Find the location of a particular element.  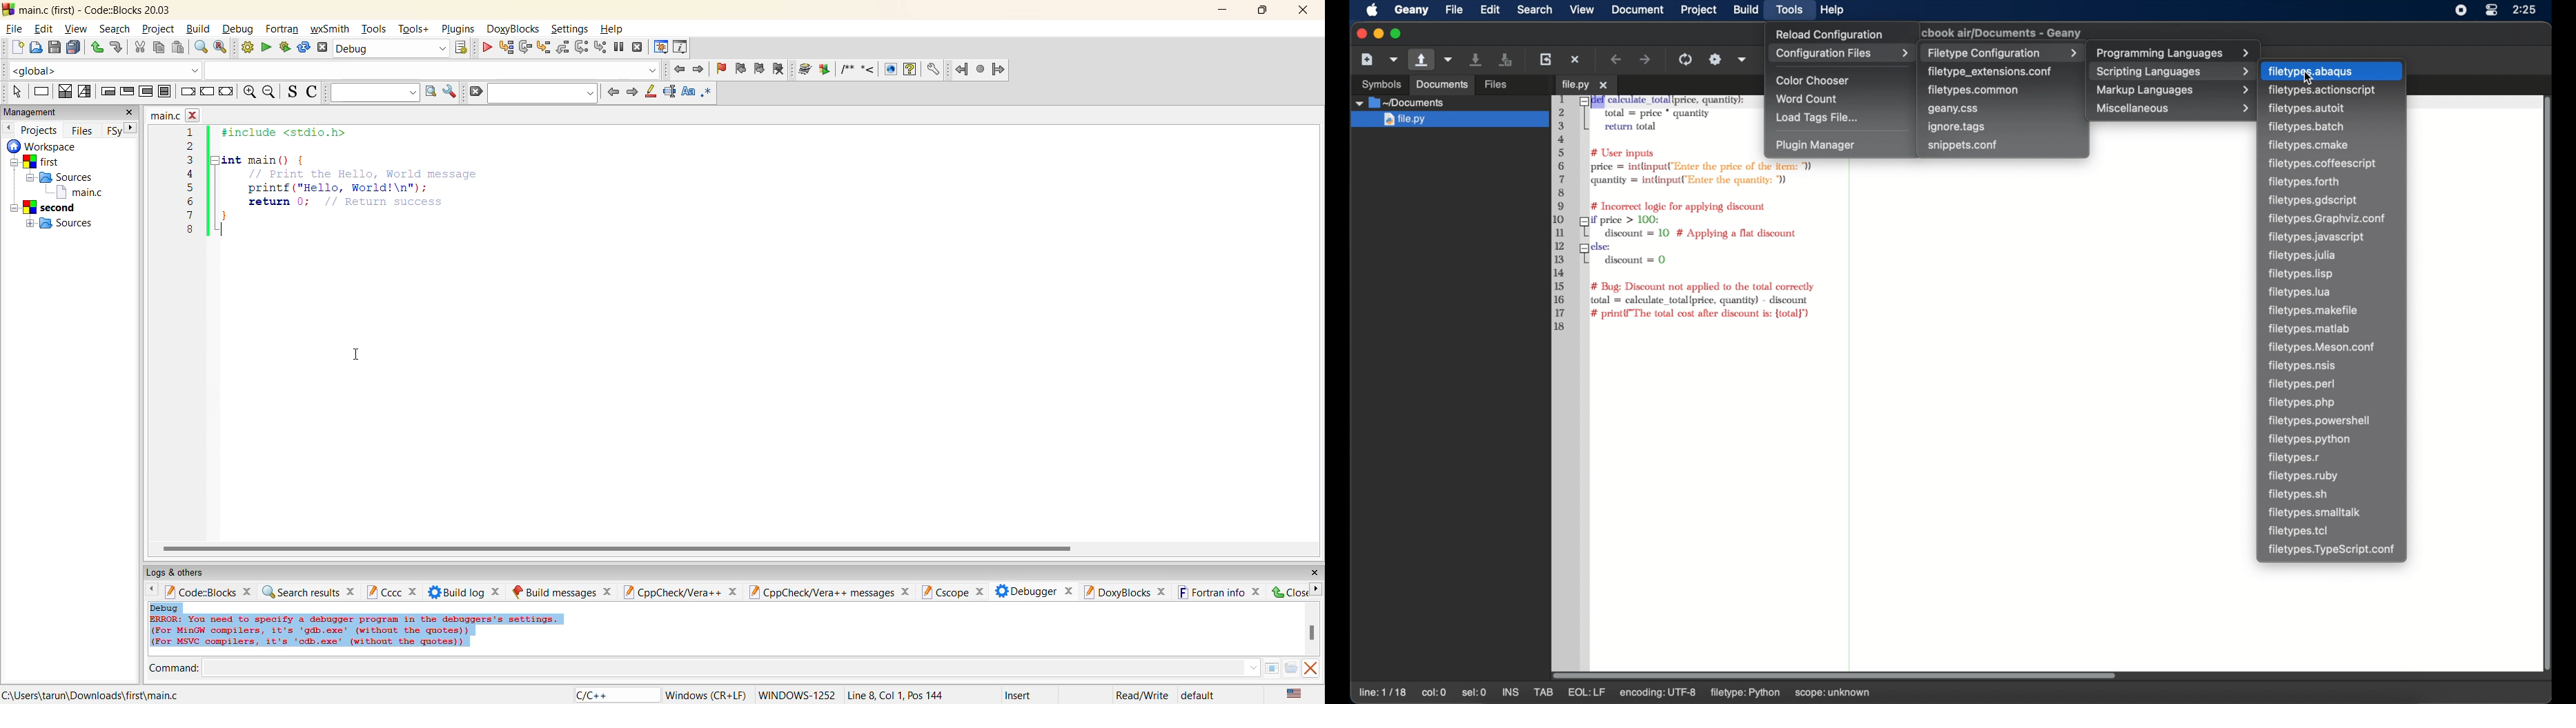

build is located at coordinates (1746, 9).